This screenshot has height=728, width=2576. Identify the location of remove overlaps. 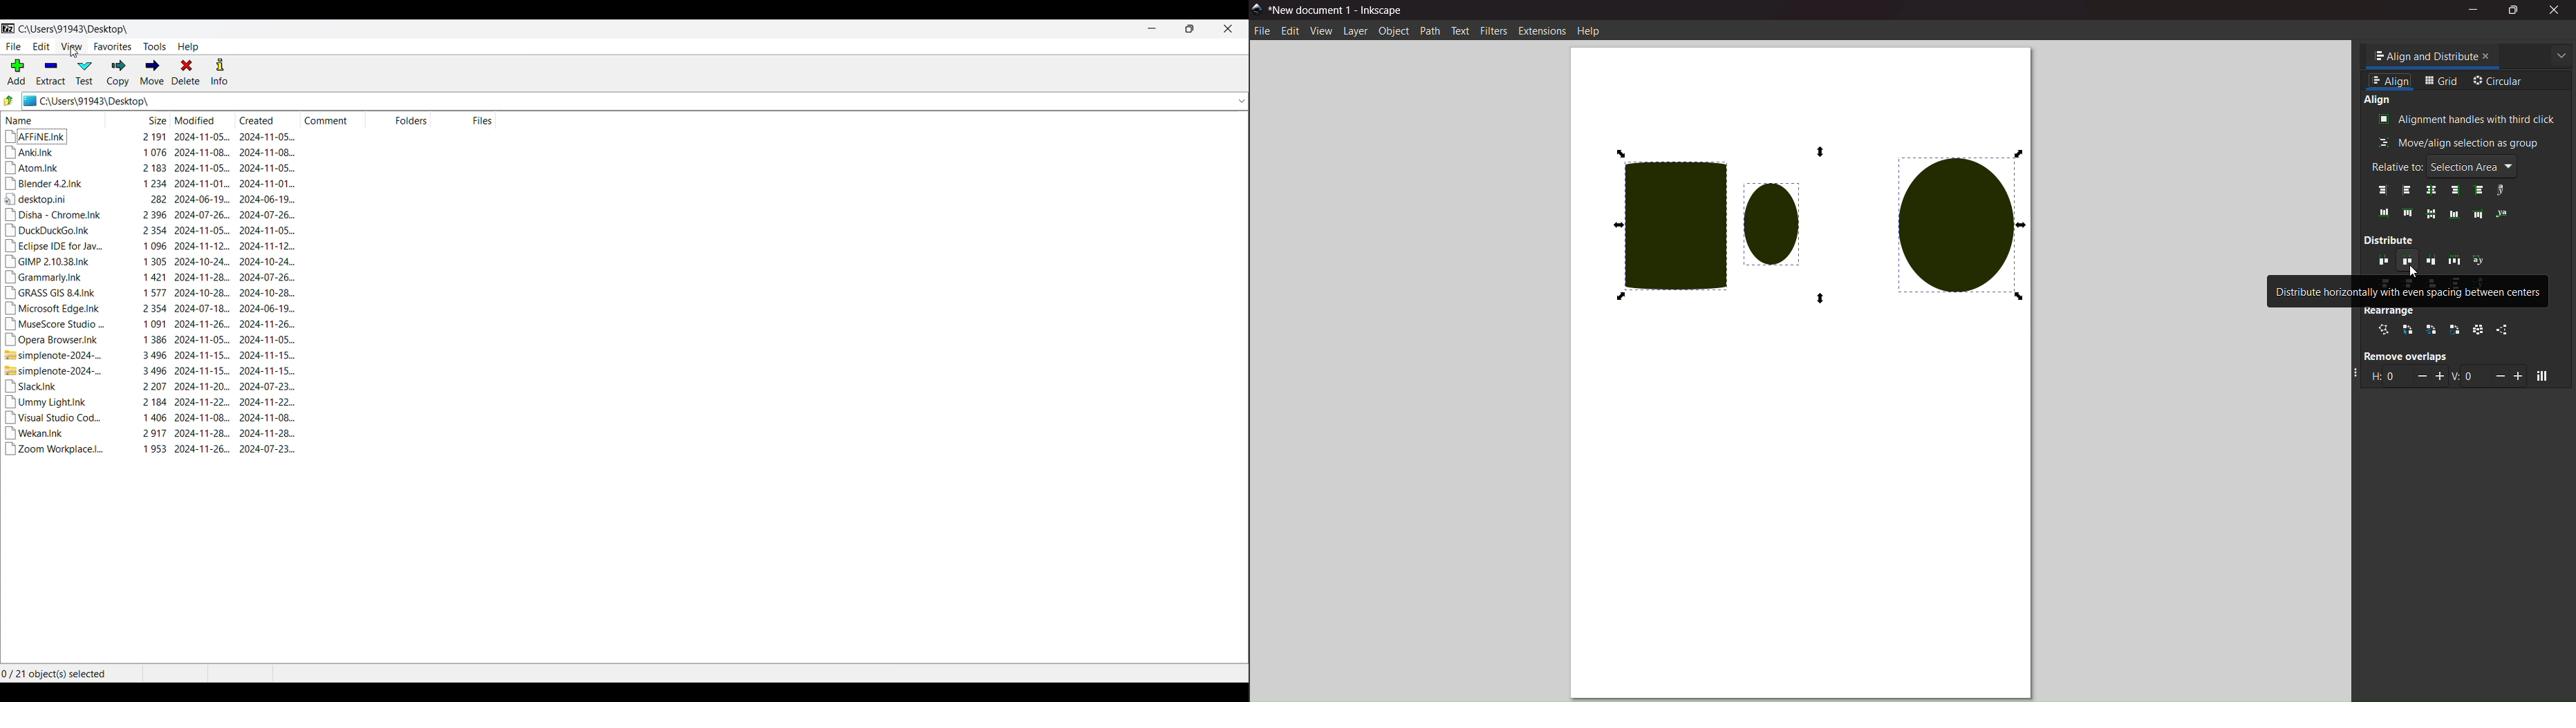
(2401, 355).